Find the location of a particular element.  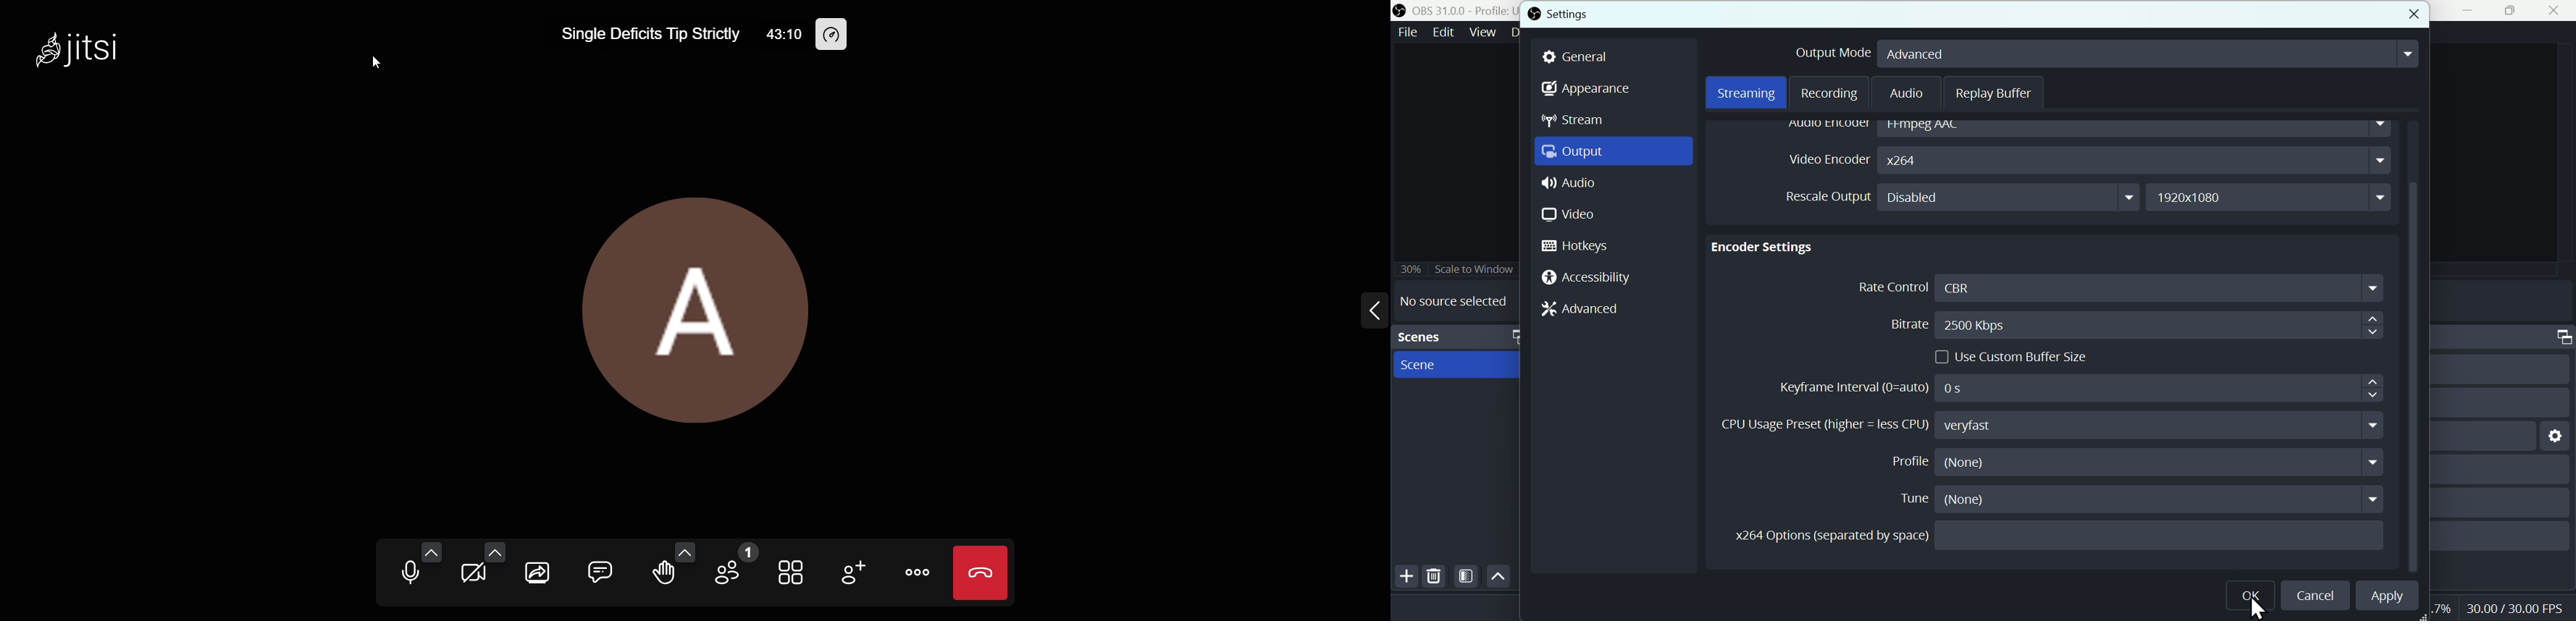

1920x1080 is located at coordinates (2271, 194).